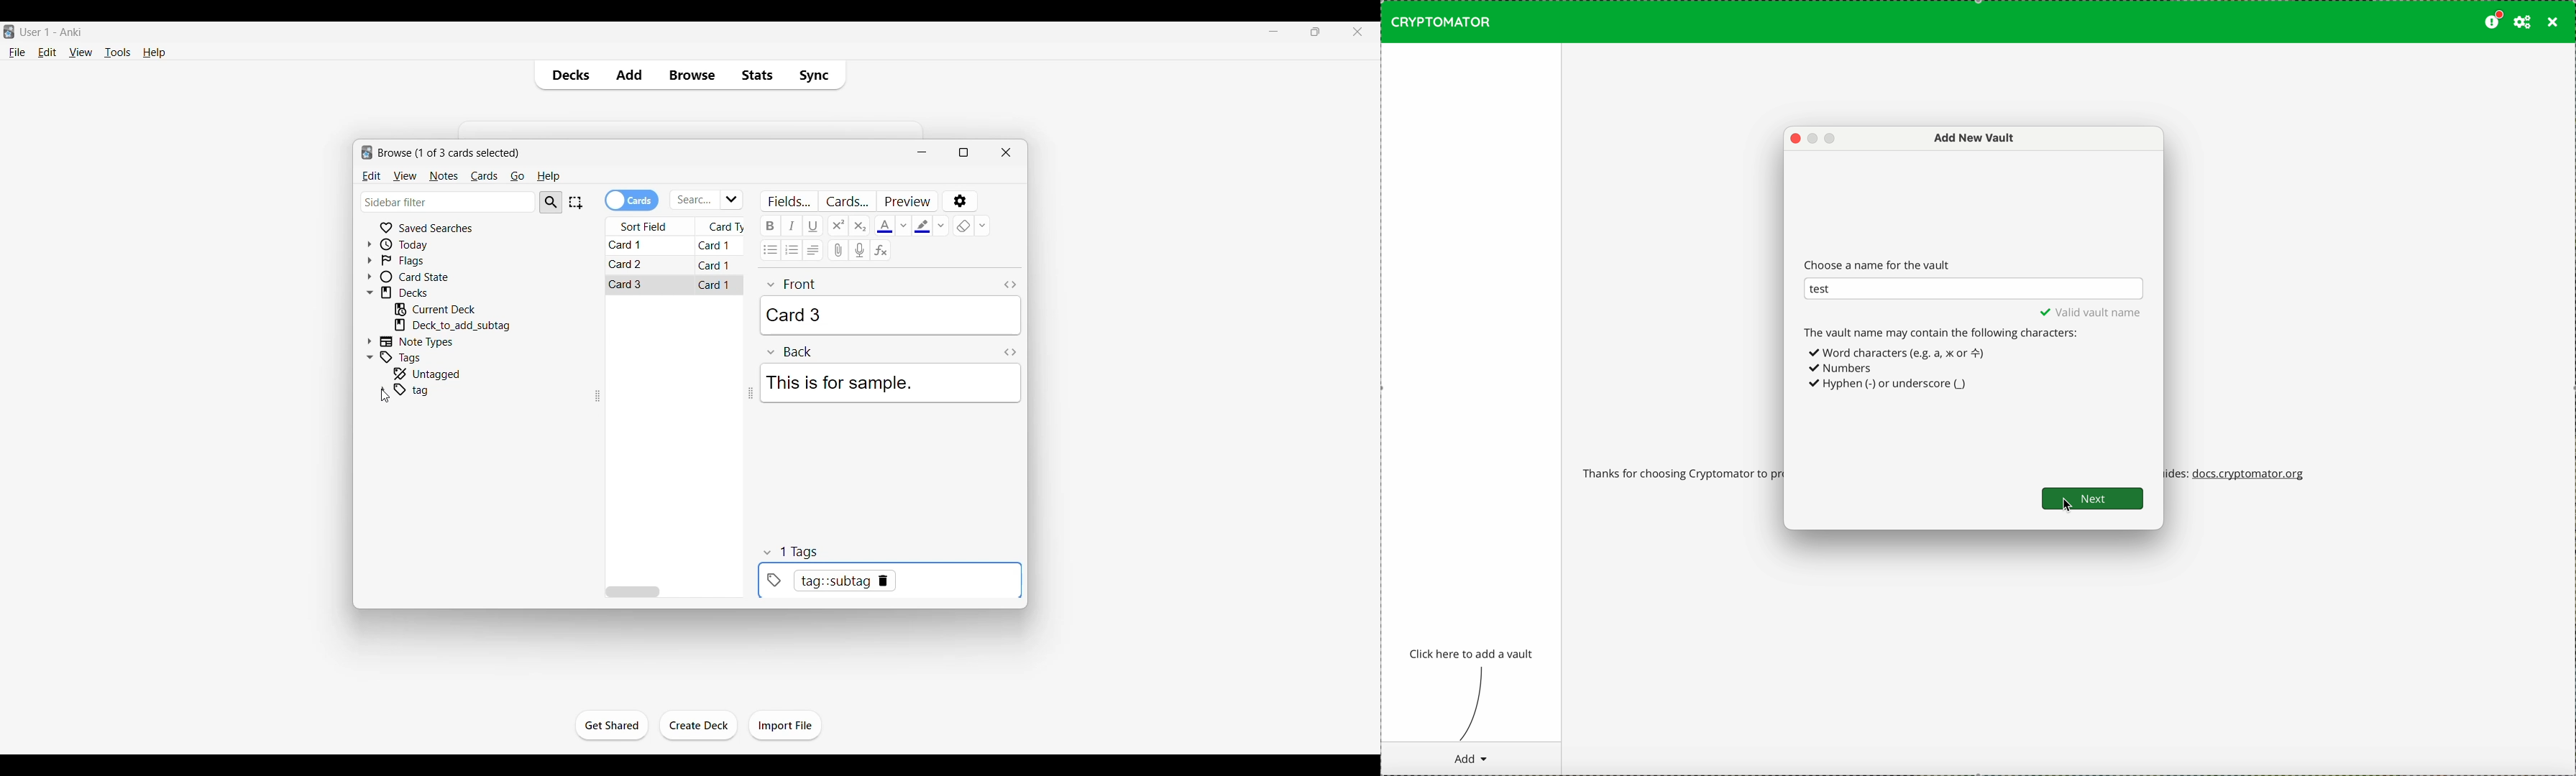 This screenshot has height=784, width=2576. Describe the element at coordinates (1273, 31) in the screenshot. I see `Minimize` at that location.